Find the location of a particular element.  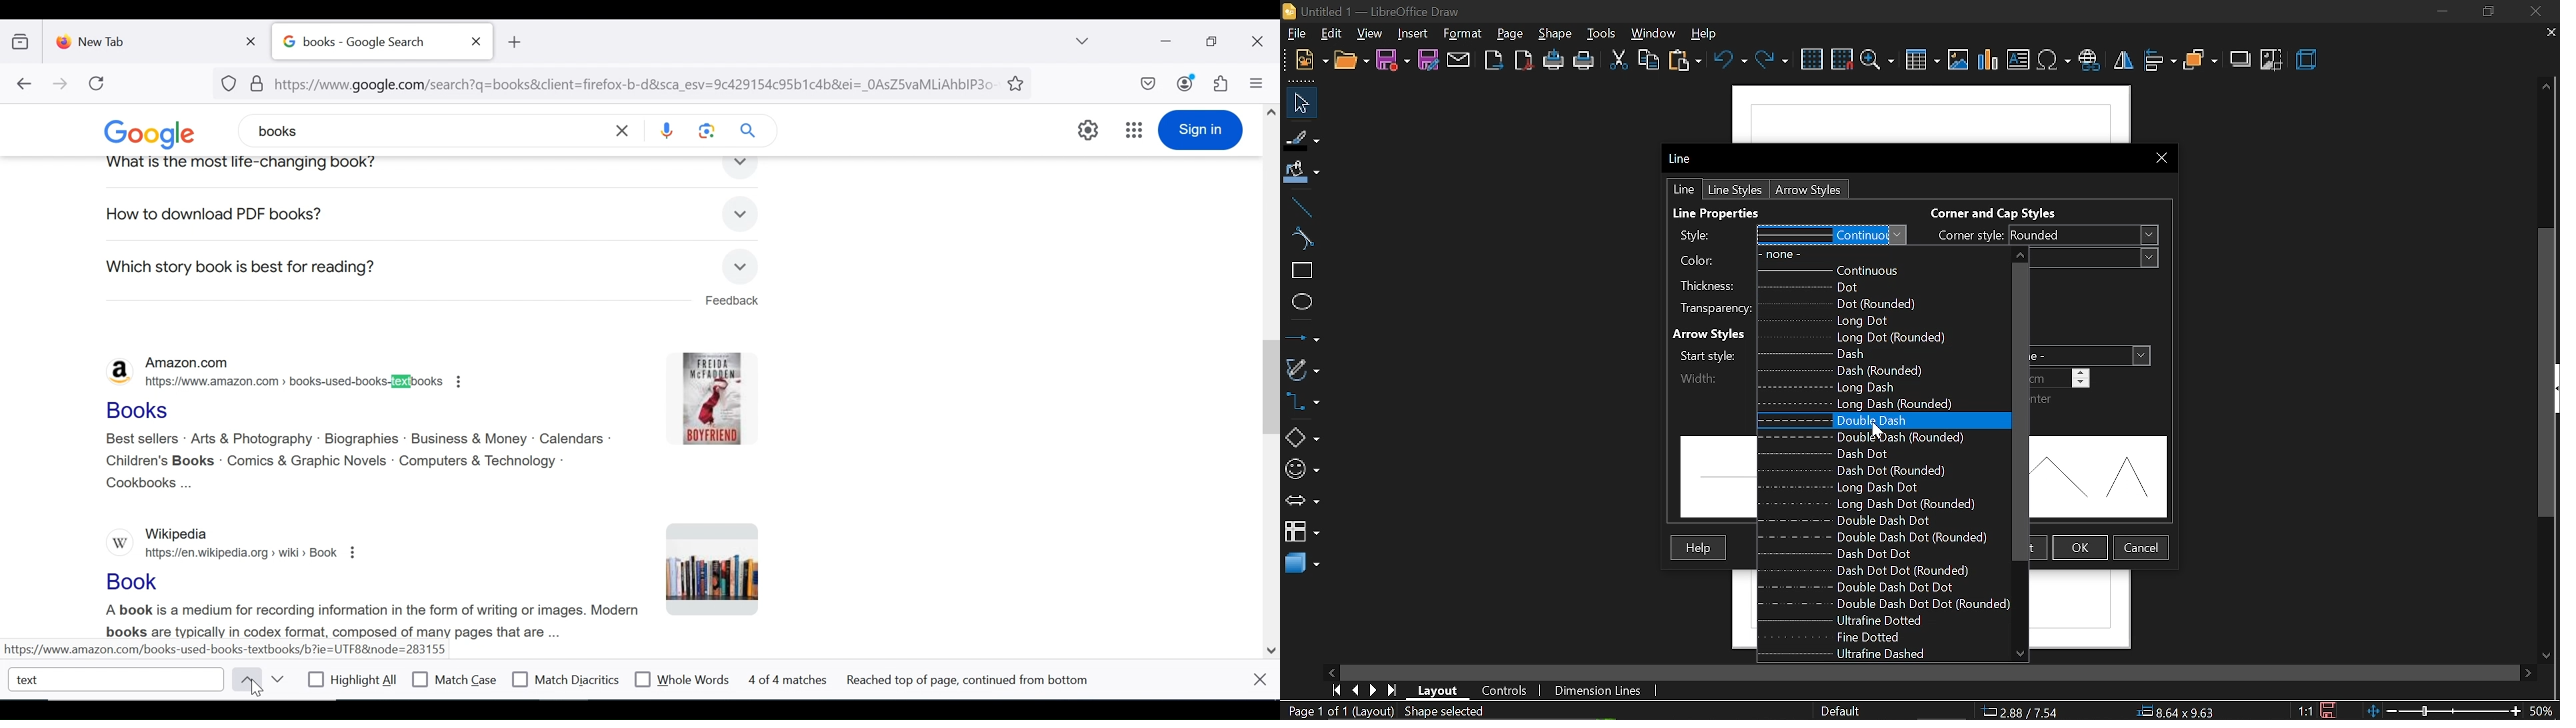

cut  is located at coordinates (1619, 61).